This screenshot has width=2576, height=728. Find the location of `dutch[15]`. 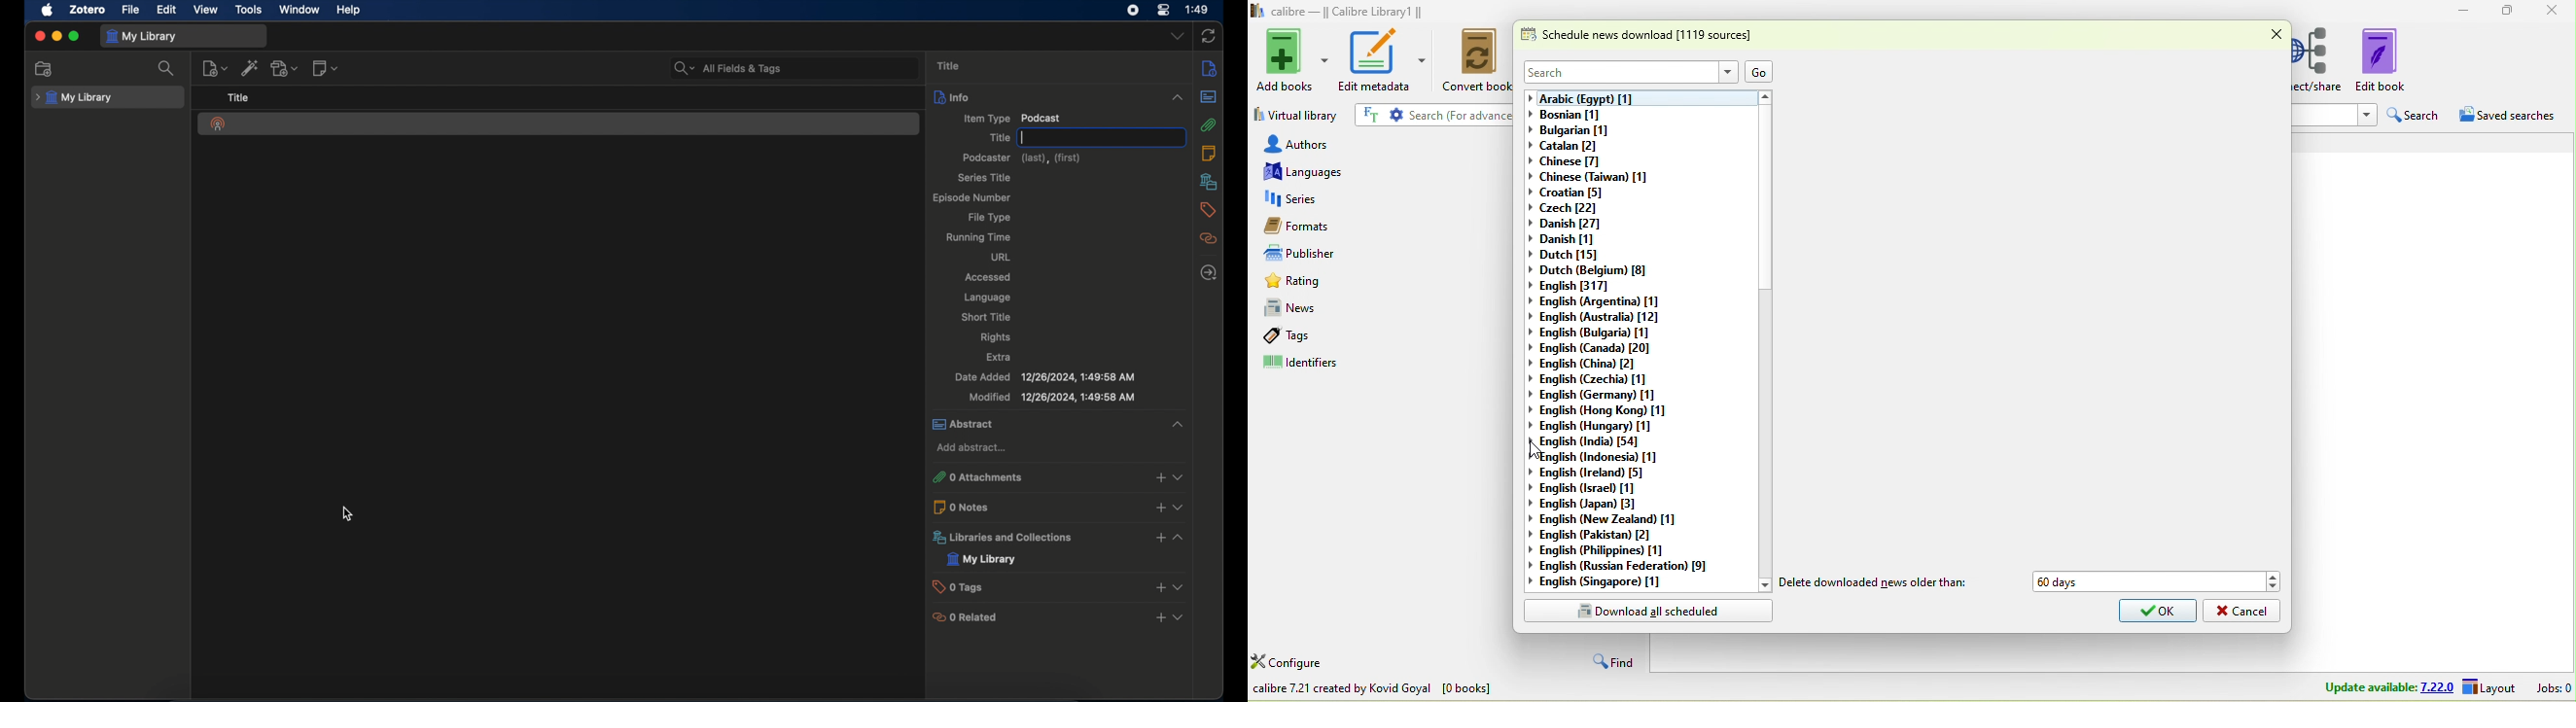

dutch[15] is located at coordinates (1574, 256).